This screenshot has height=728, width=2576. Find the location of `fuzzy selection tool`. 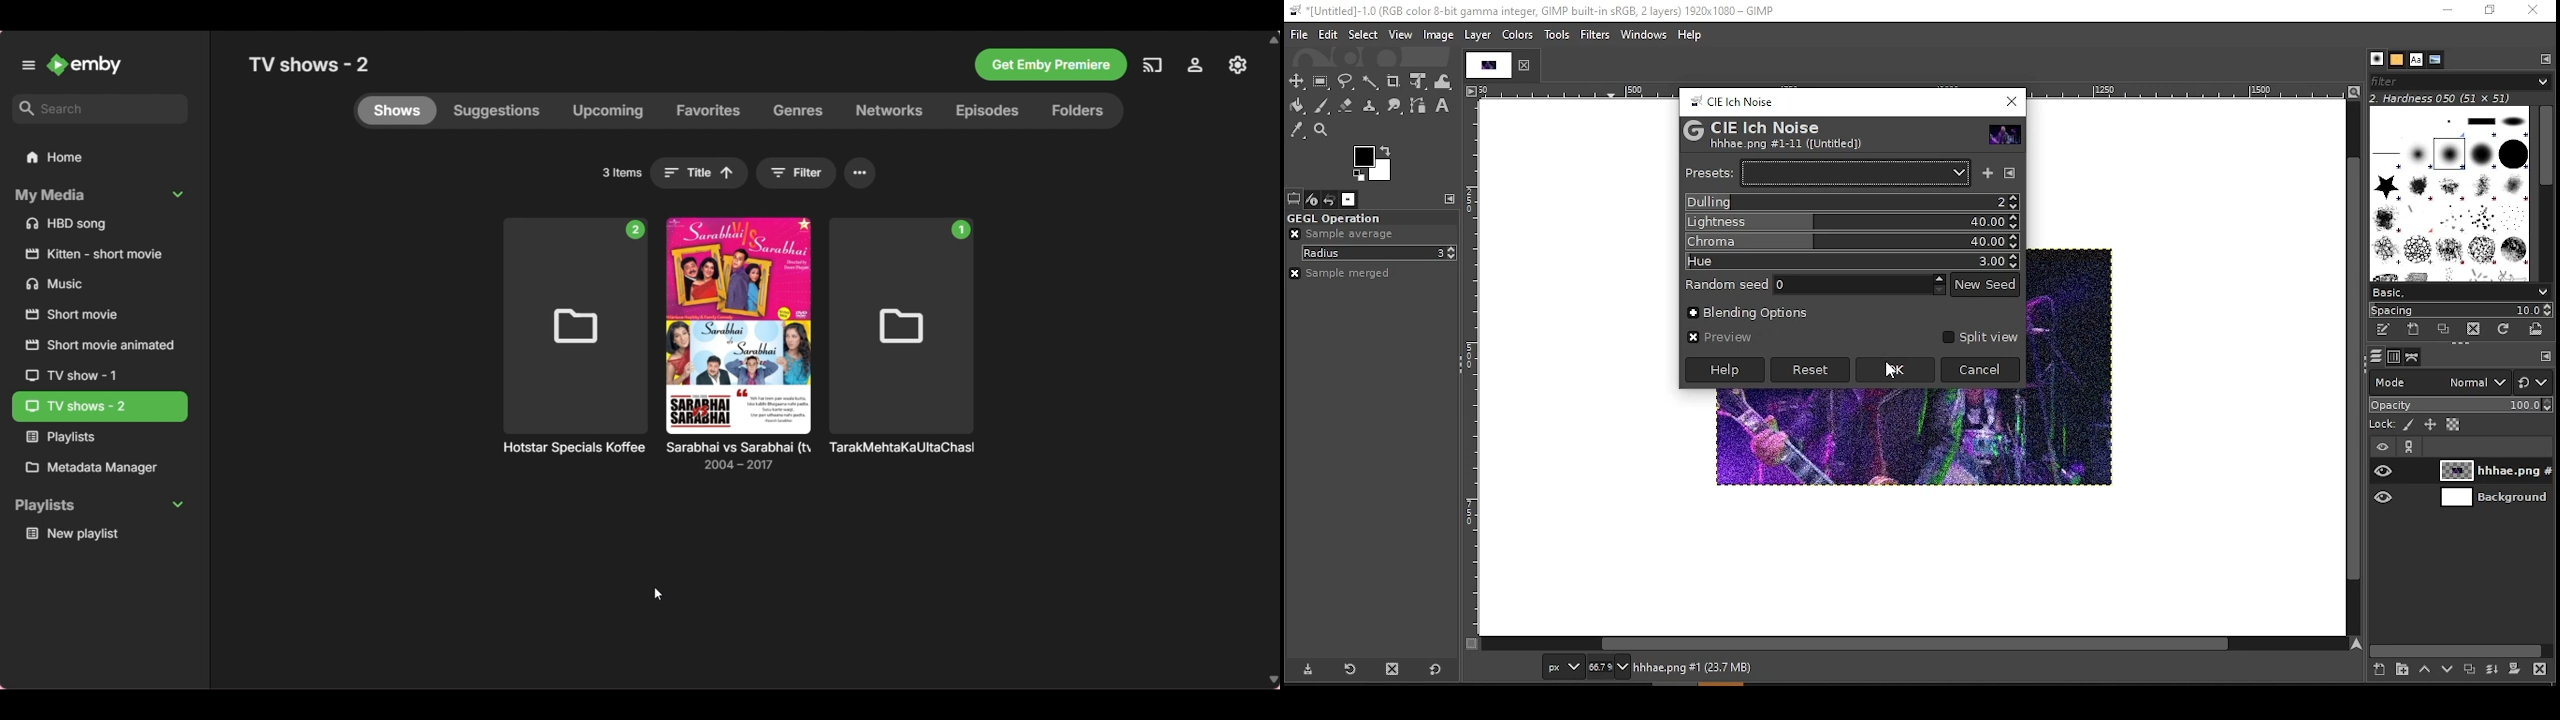

fuzzy selection tool is located at coordinates (1371, 80).